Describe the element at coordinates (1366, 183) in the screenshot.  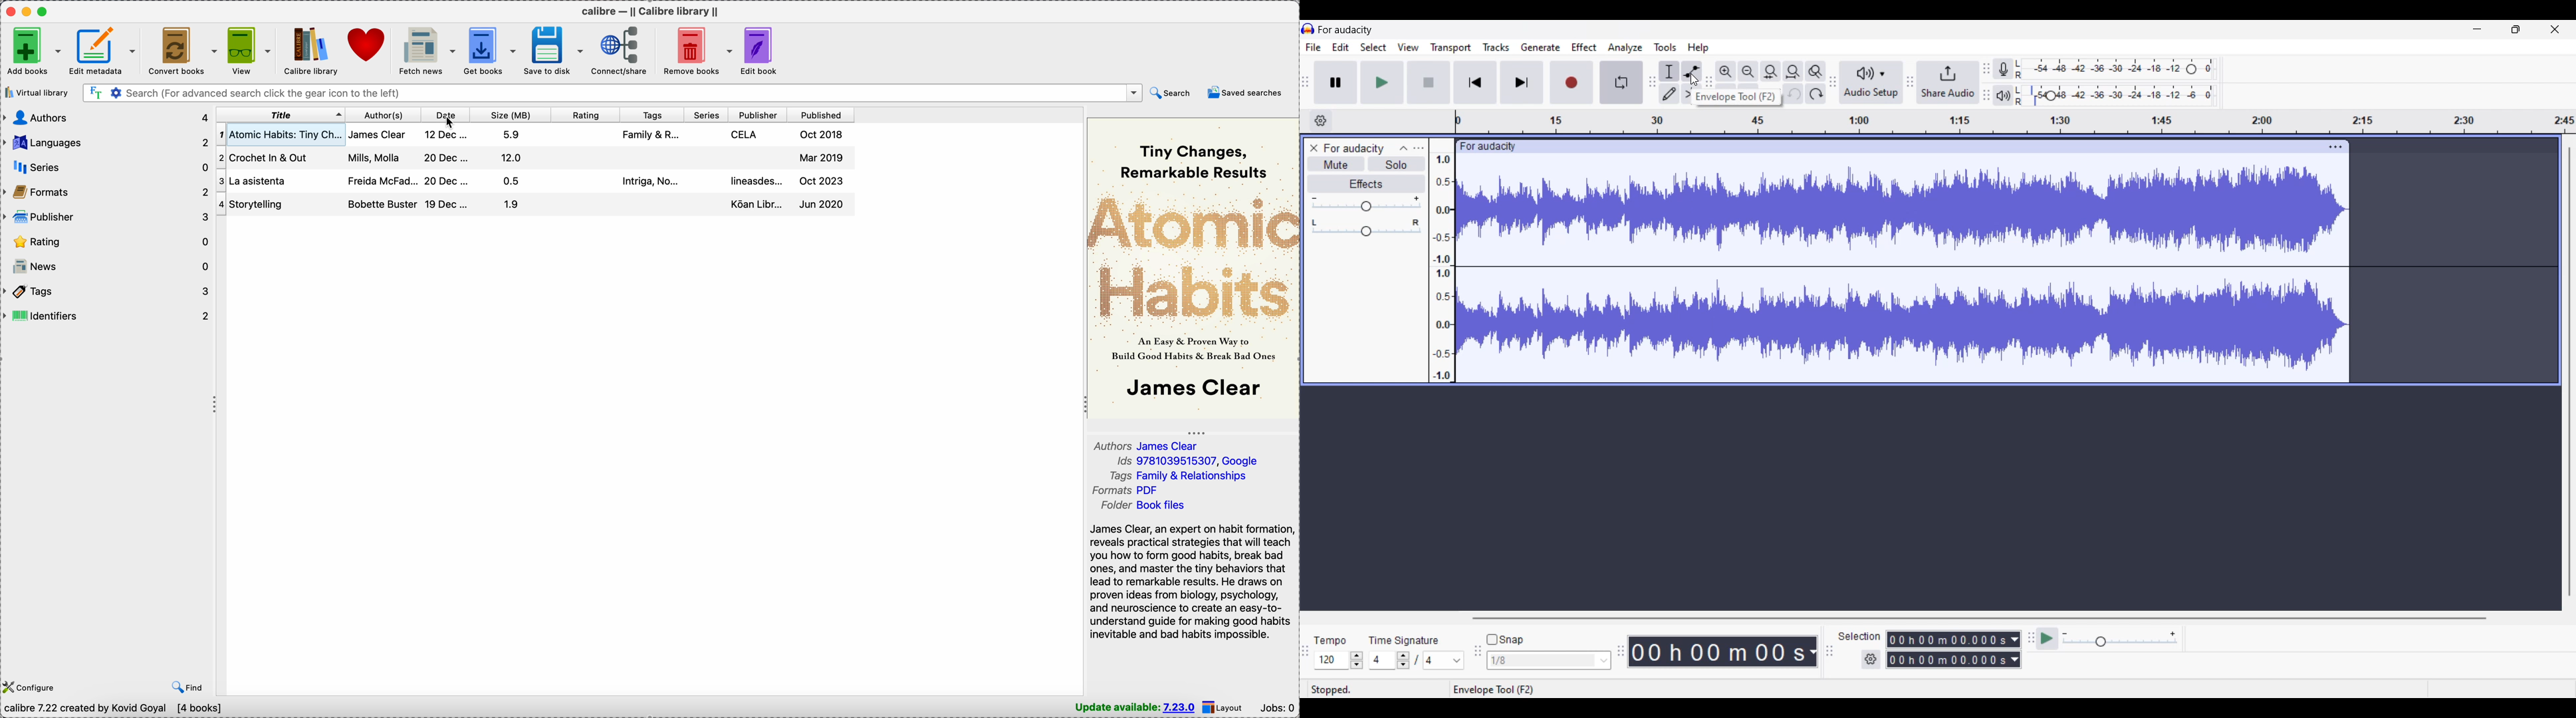
I see `Effects` at that location.